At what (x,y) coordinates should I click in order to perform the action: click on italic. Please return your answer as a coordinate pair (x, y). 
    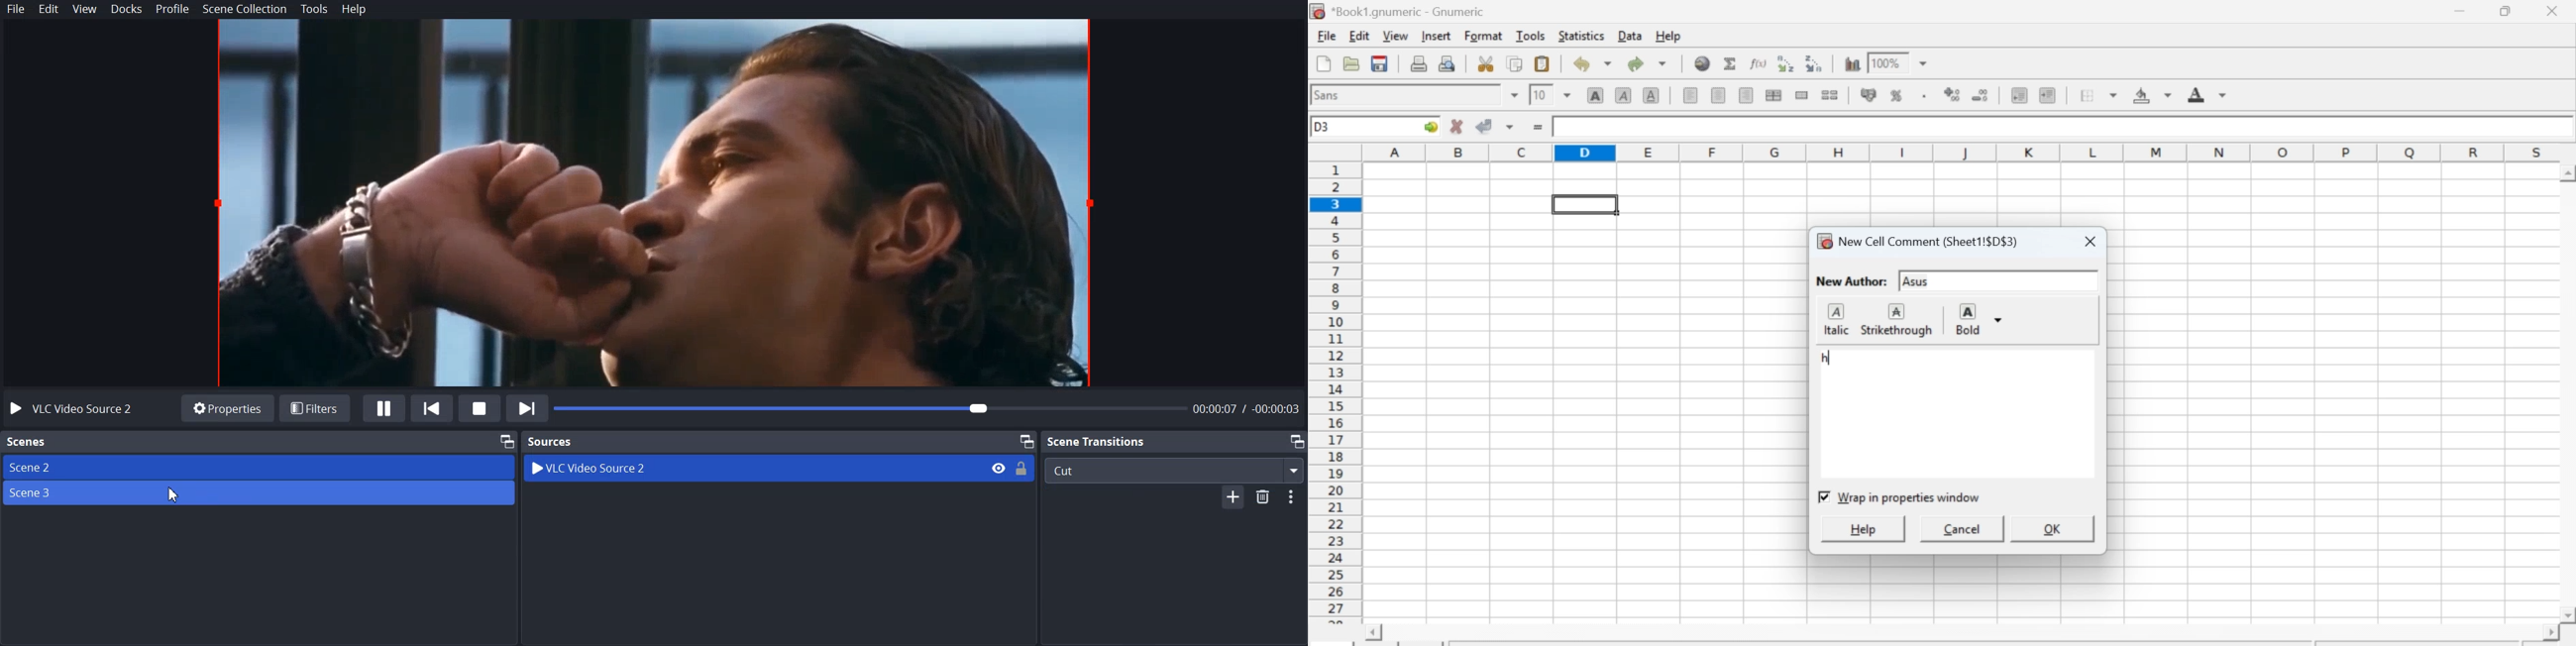
    Looking at the image, I should click on (1834, 320).